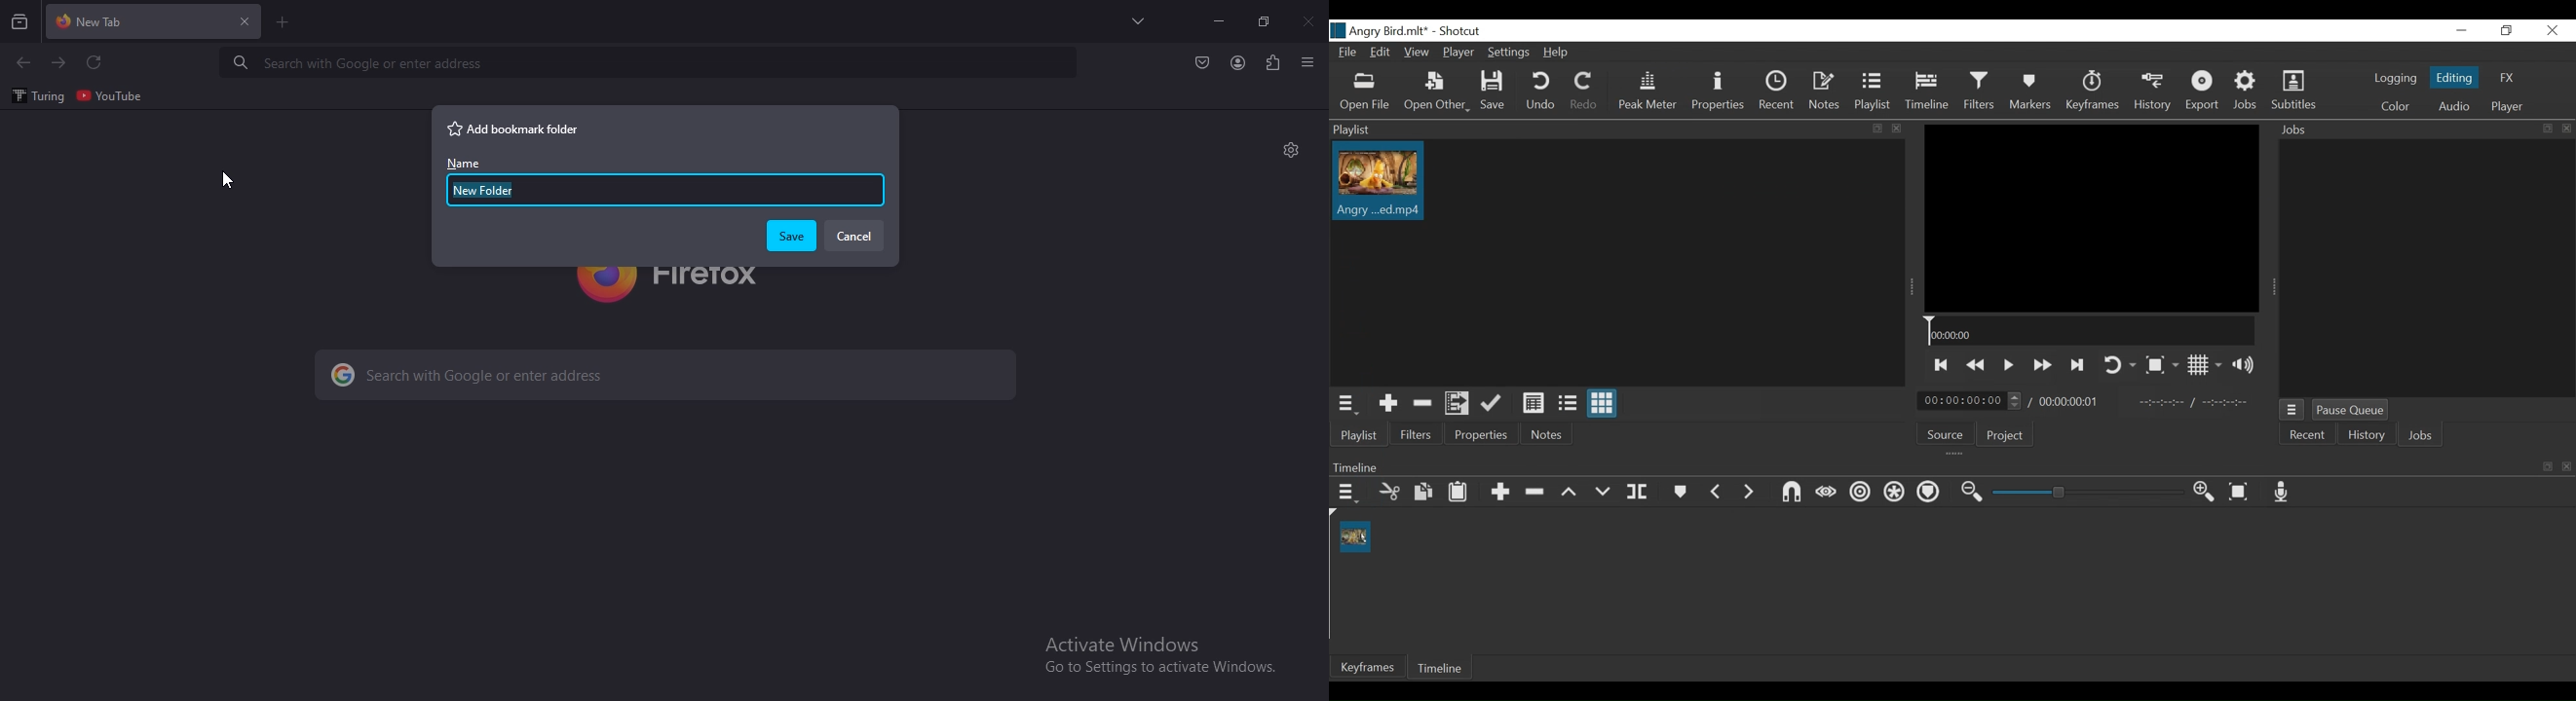 The height and width of the screenshot is (728, 2576). I want to click on View as icons, so click(1603, 404).